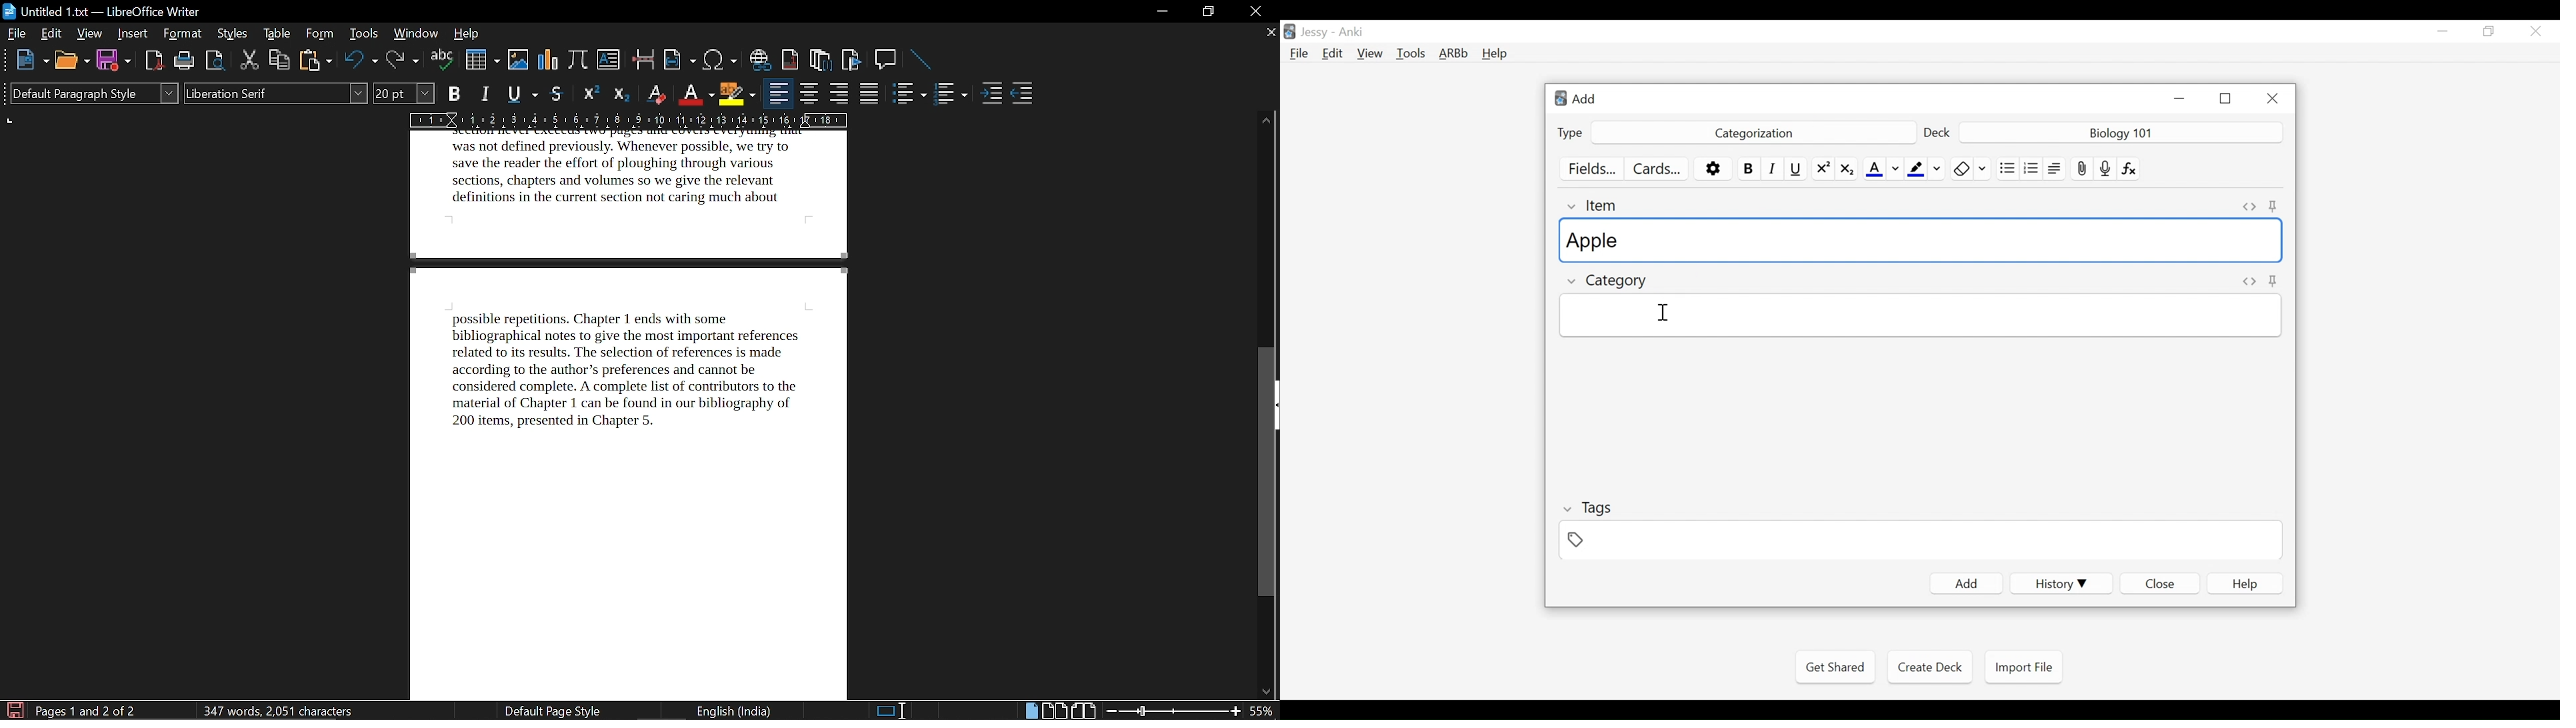 This screenshot has width=2576, height=728. Describe the element at coordinates (1609, 283) in the screenshot. I see `Category` at that location.